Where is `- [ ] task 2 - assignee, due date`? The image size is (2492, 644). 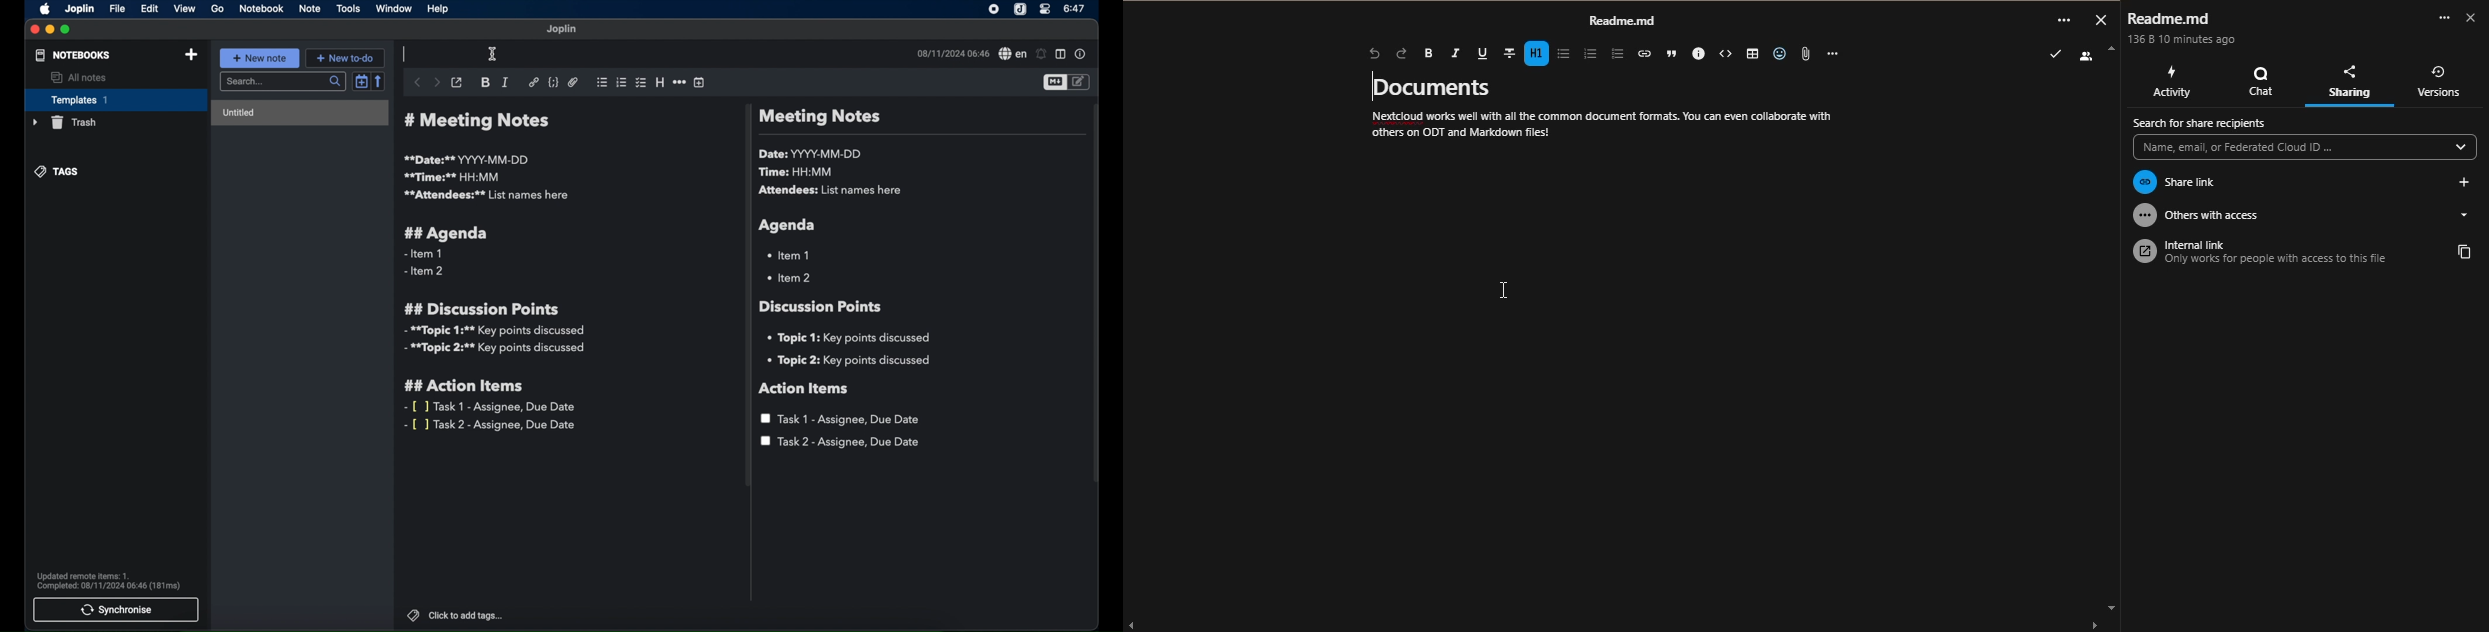
- [ ] task 2 - assignee, due date is located at coordinates (492, 425).